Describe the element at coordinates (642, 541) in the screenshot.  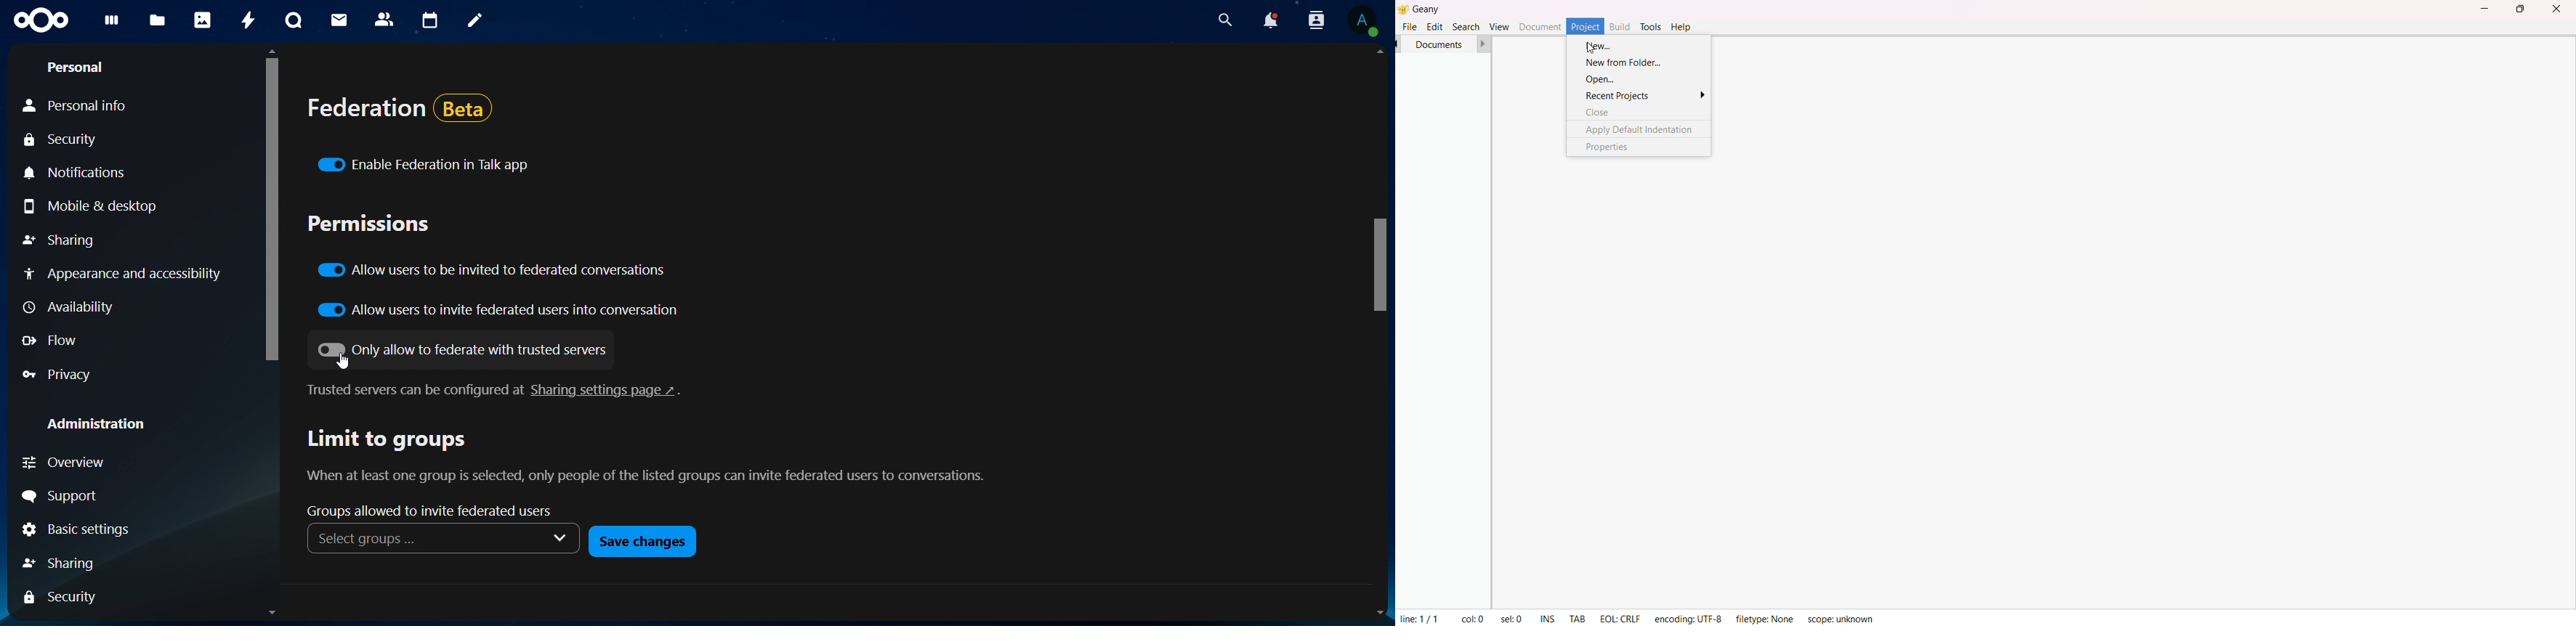
I see `save changes` at that location.